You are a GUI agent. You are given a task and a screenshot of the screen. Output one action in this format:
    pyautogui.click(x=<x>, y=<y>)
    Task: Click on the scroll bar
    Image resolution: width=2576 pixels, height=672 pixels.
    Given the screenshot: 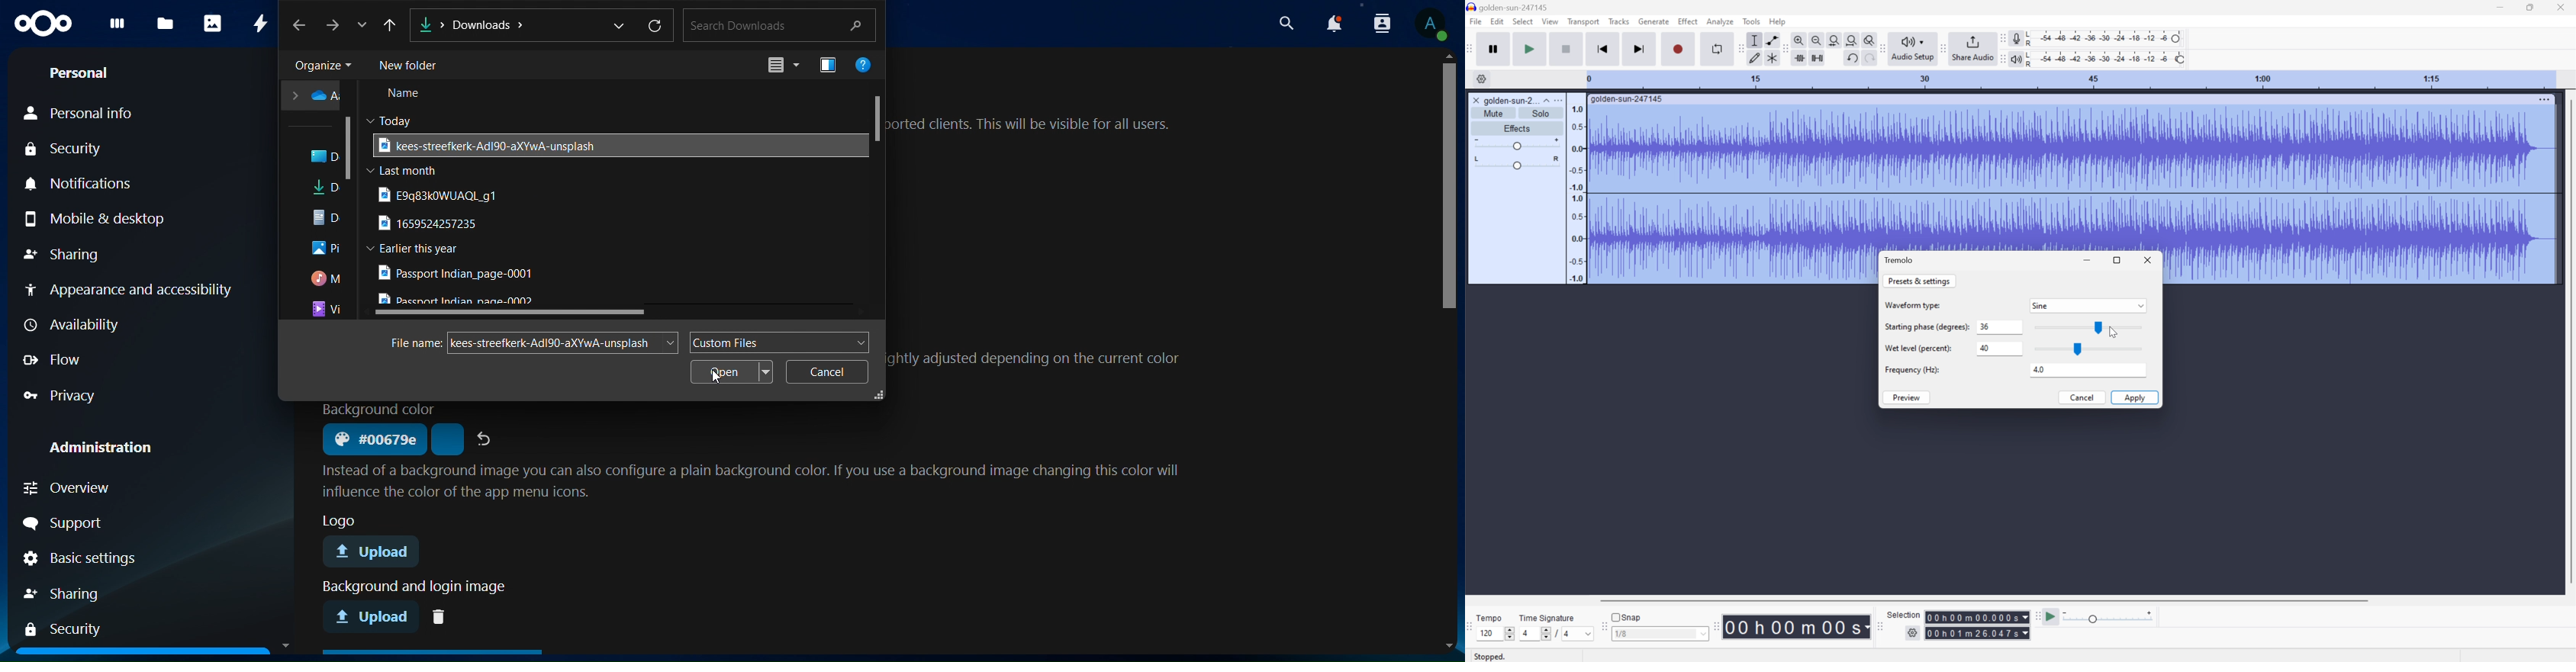 What is the action you would take?
    pyautogui.click(x=1451, y=188)
    